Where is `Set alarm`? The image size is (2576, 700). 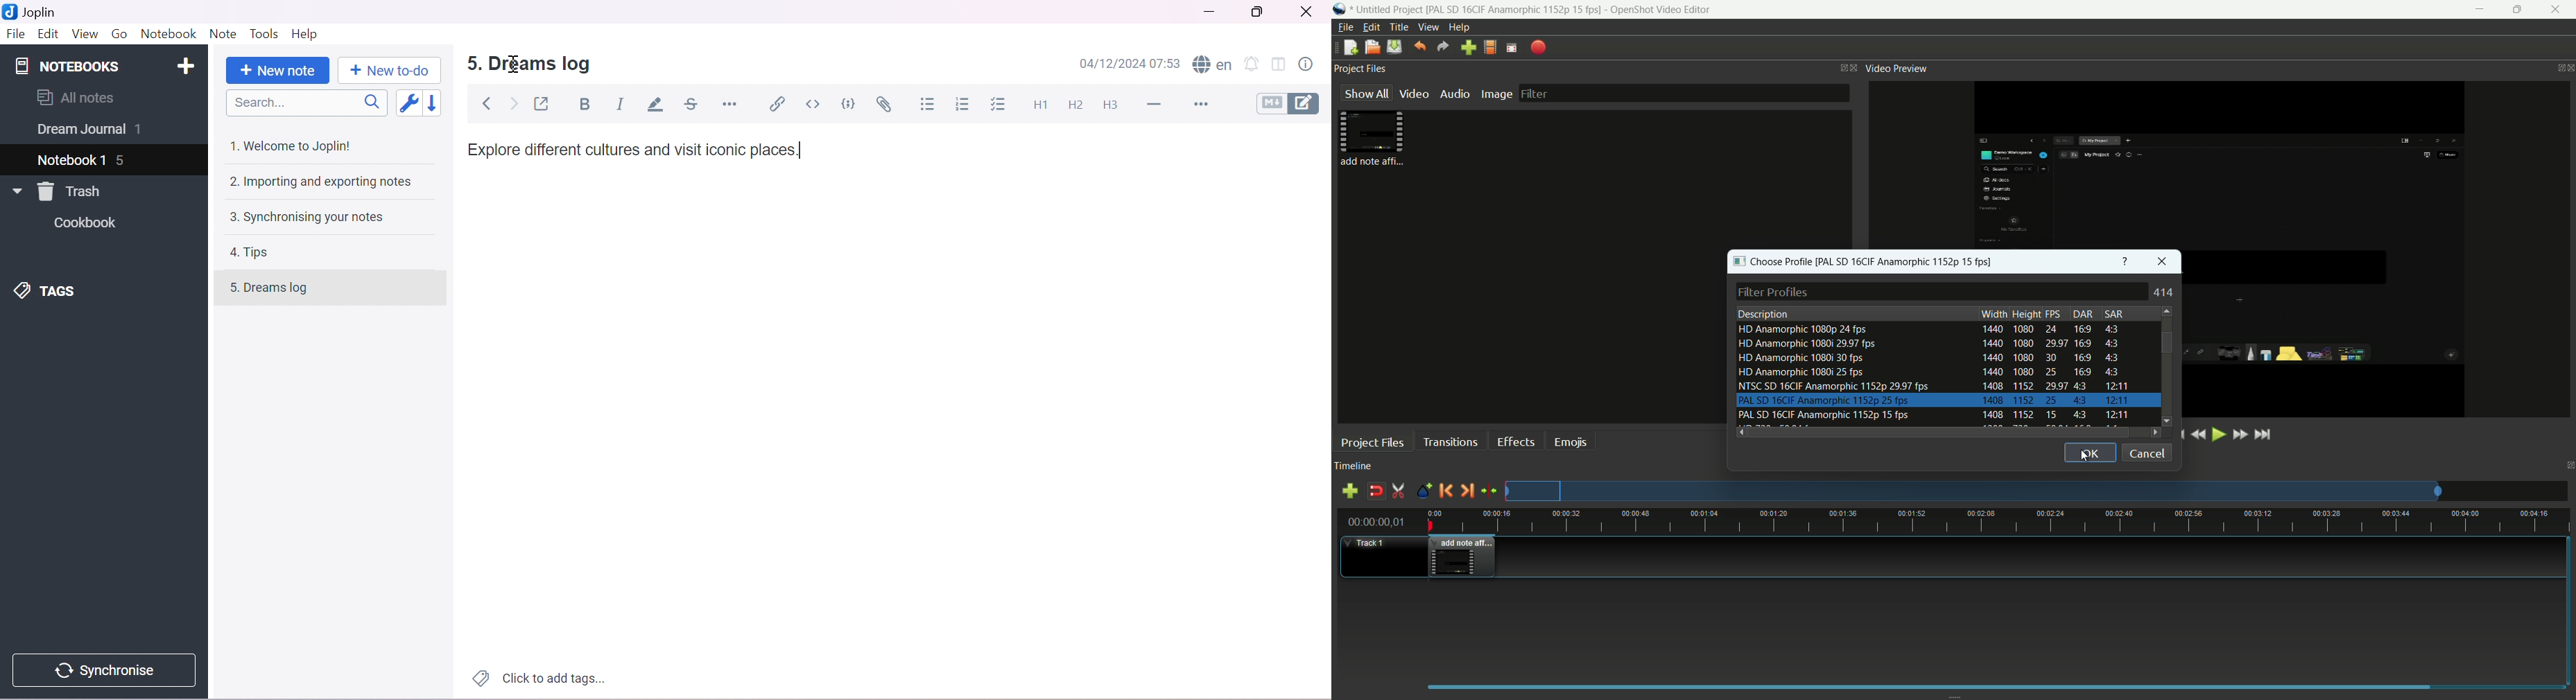
Set alarm is located at coordinates (1254, 64).